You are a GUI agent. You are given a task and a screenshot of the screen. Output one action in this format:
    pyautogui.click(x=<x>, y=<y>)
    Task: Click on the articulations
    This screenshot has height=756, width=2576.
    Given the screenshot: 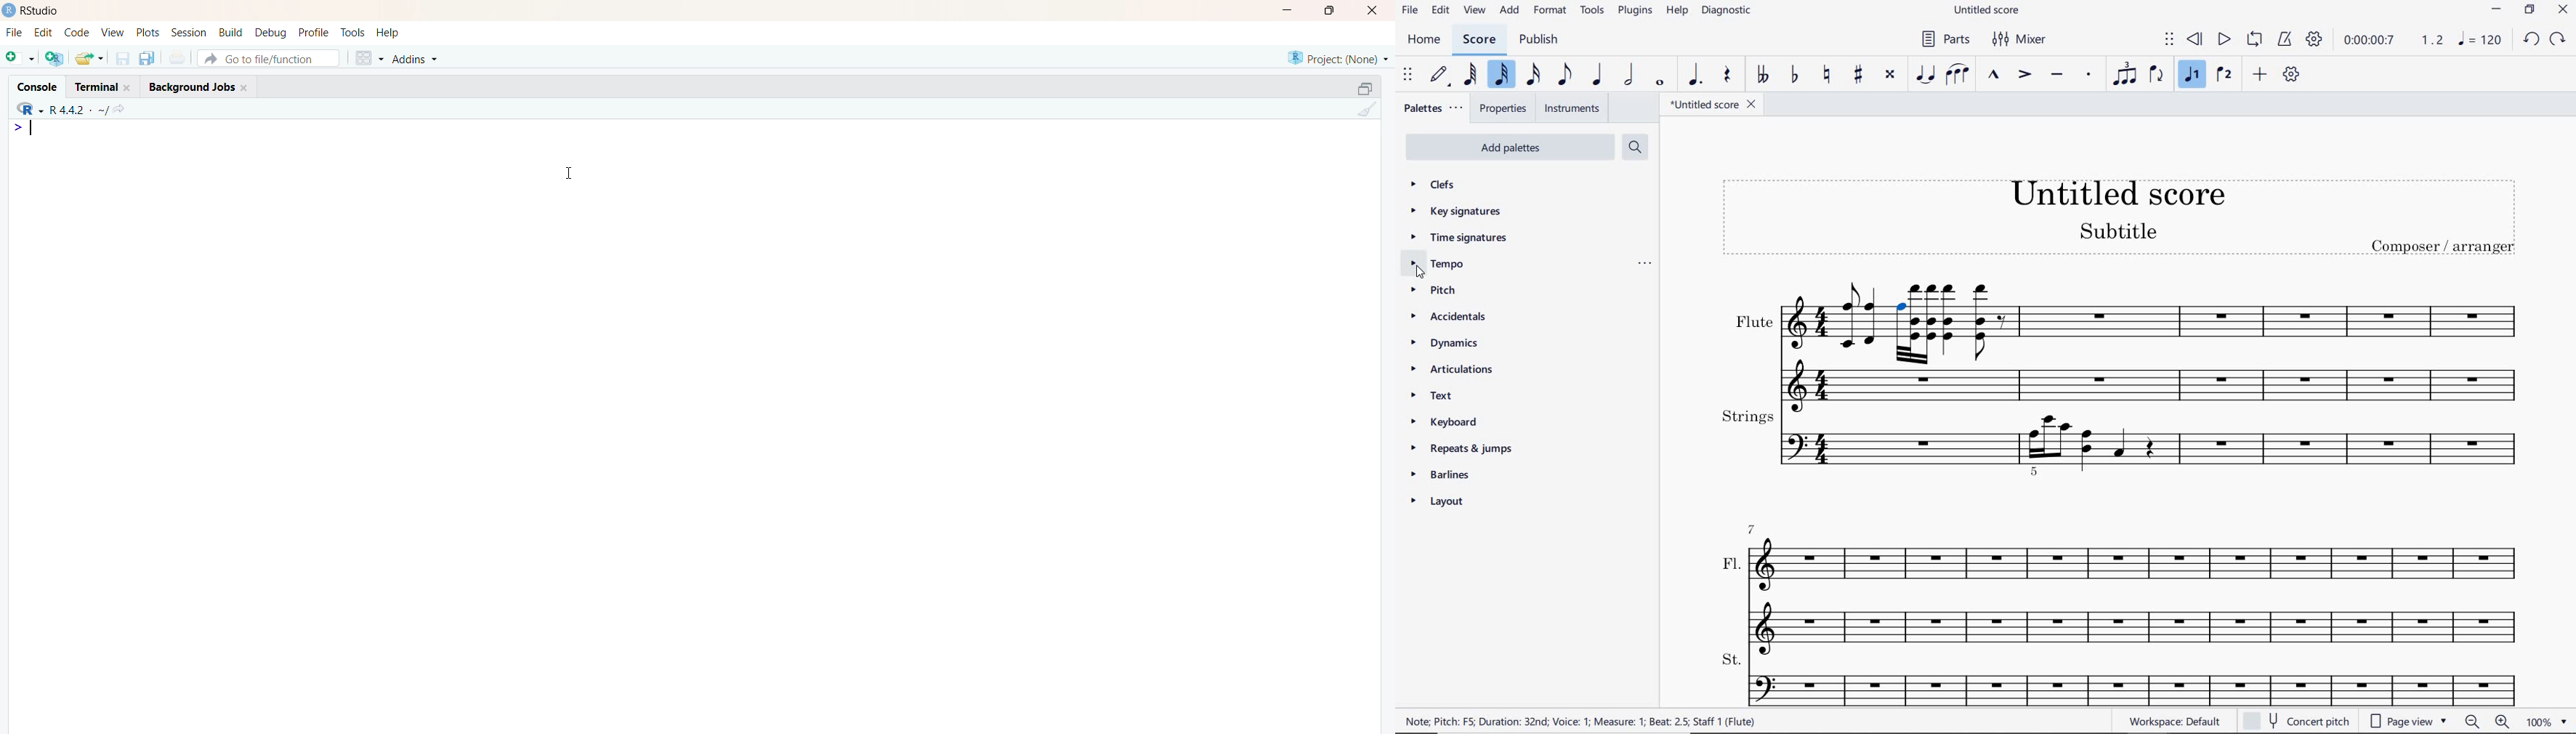 What is the action you would take?
    pyautogui.click(x=1460, y=370)
    